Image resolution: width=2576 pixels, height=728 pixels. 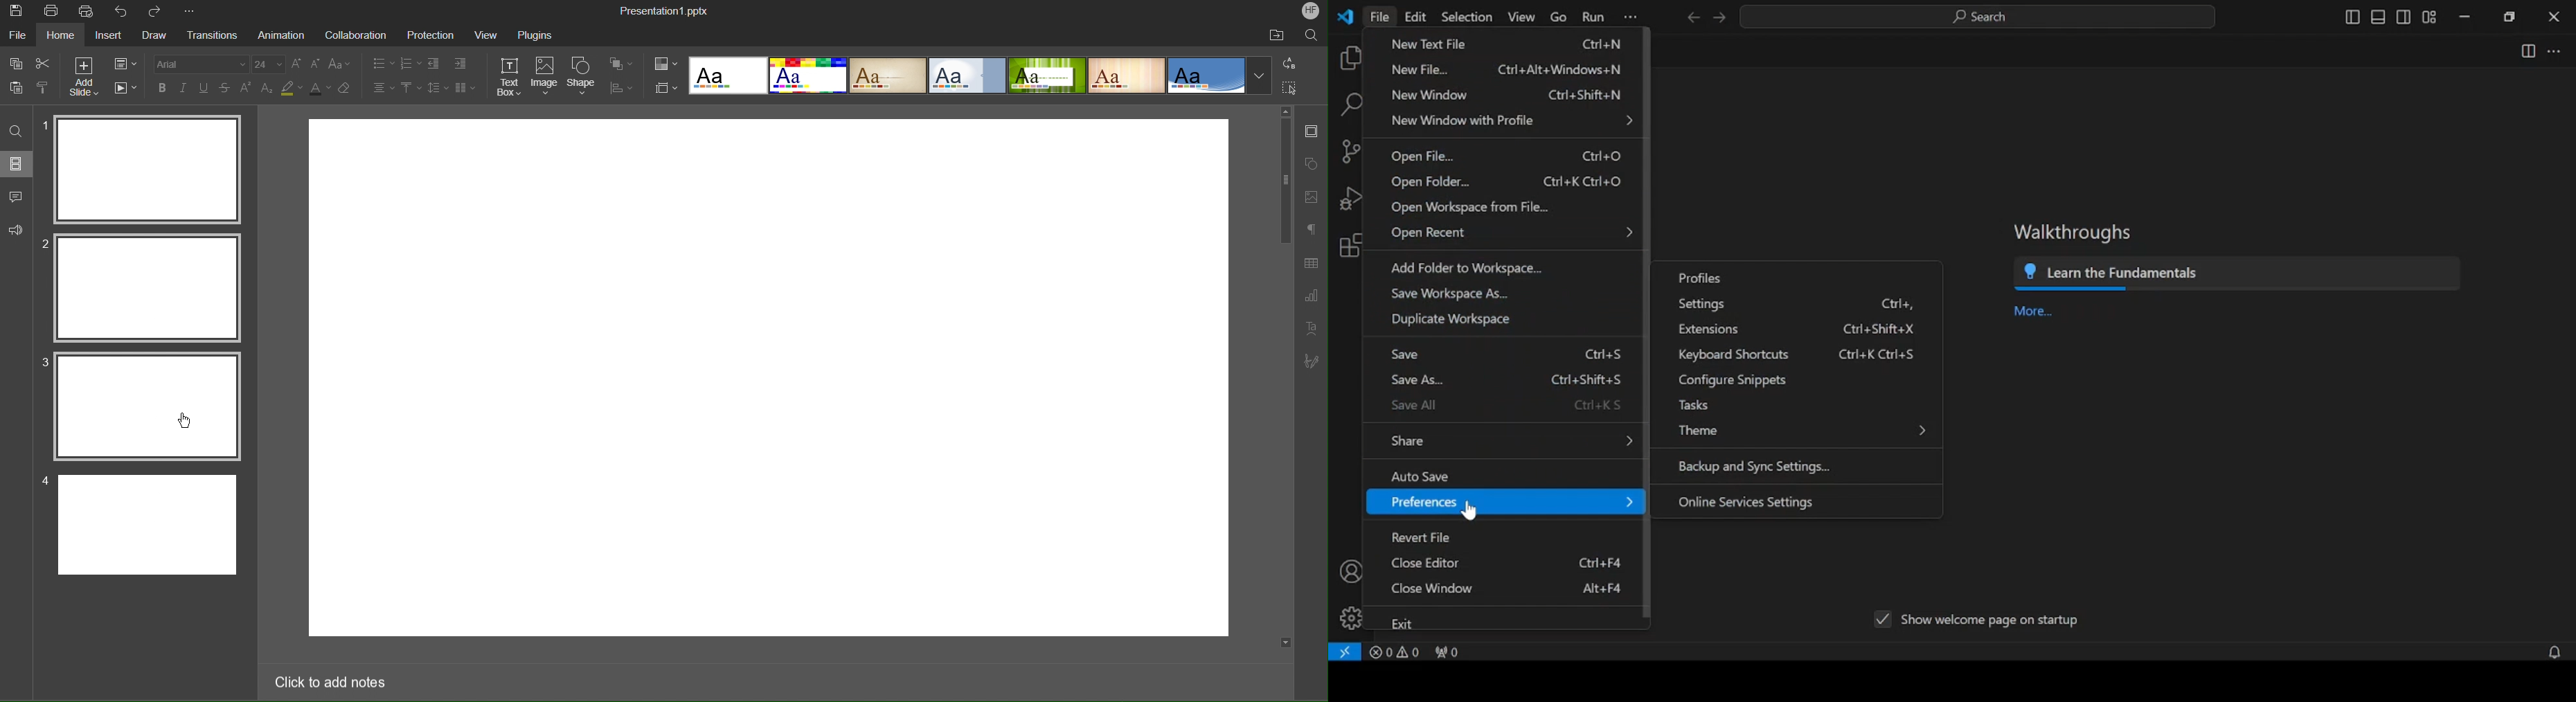 What do you see at coordinates (1348, 571) in the screenshot?
I see `accounts` at bounding box center [1348, 571].